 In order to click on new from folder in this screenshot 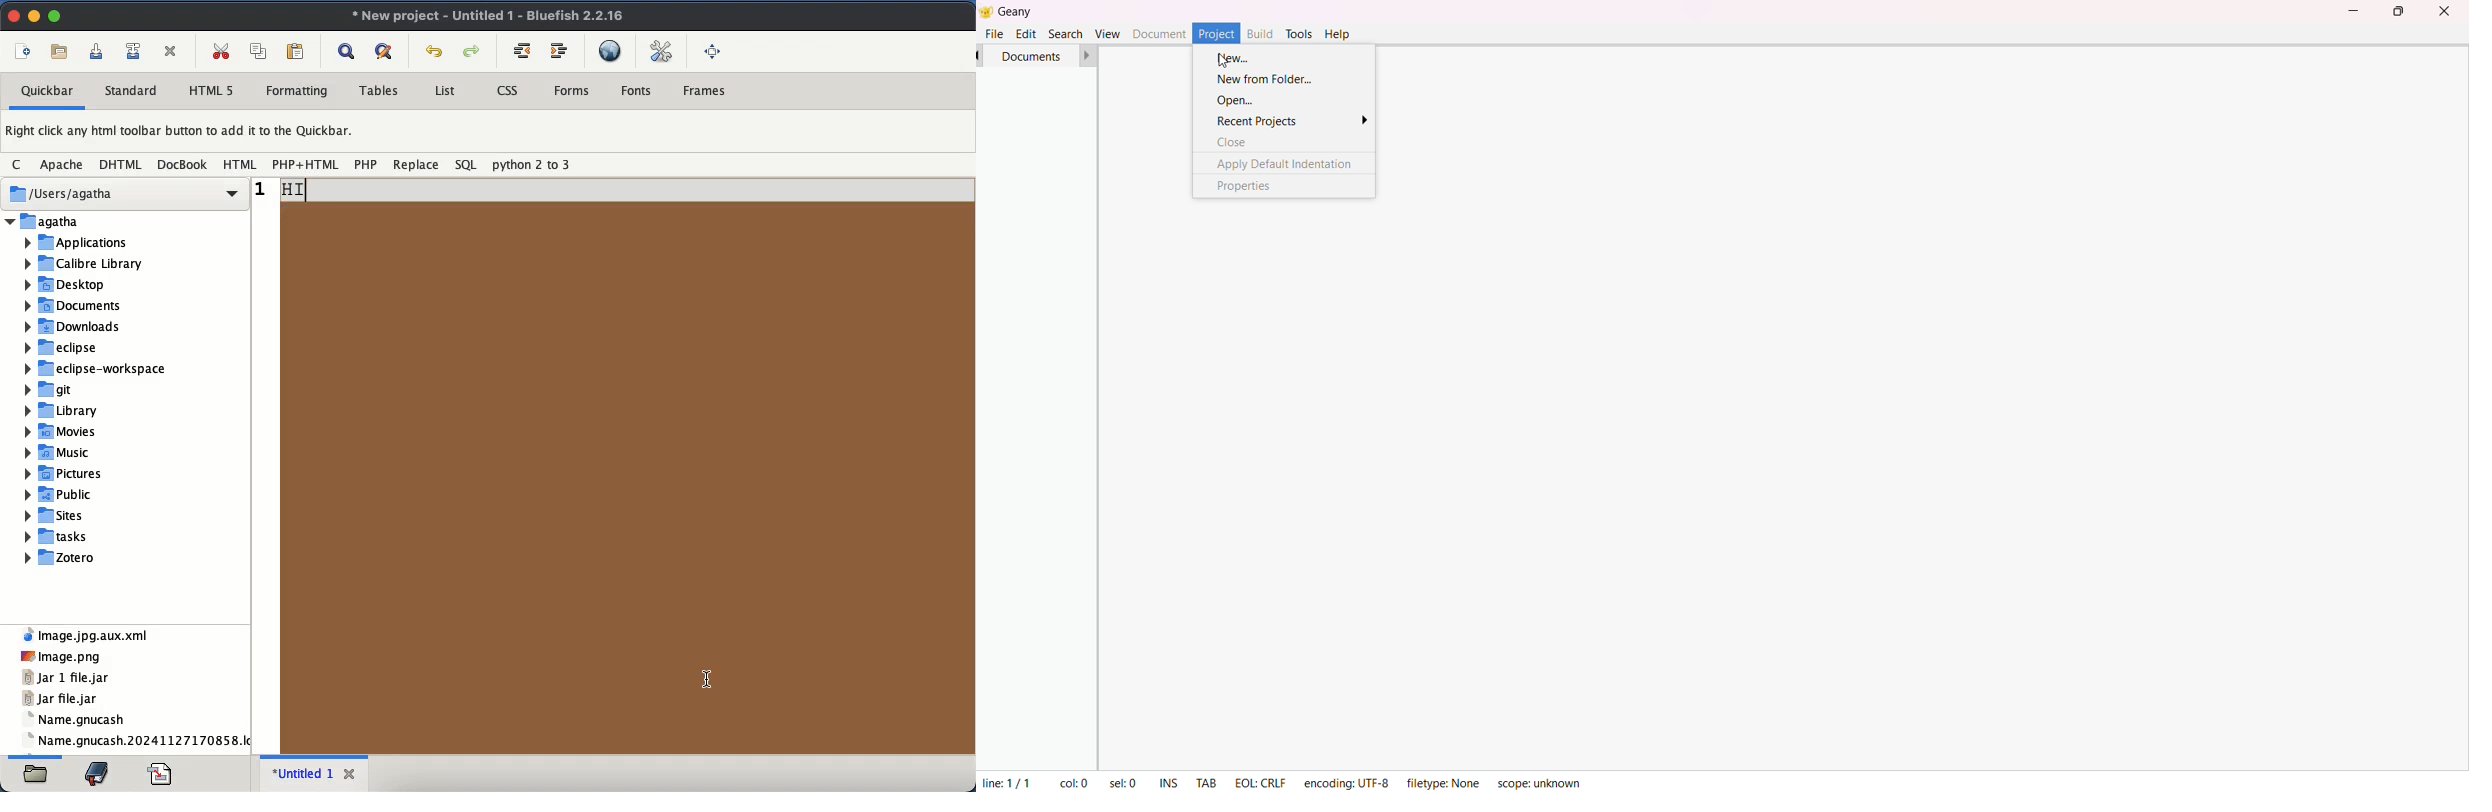, I will do `click(1267, 79)`.